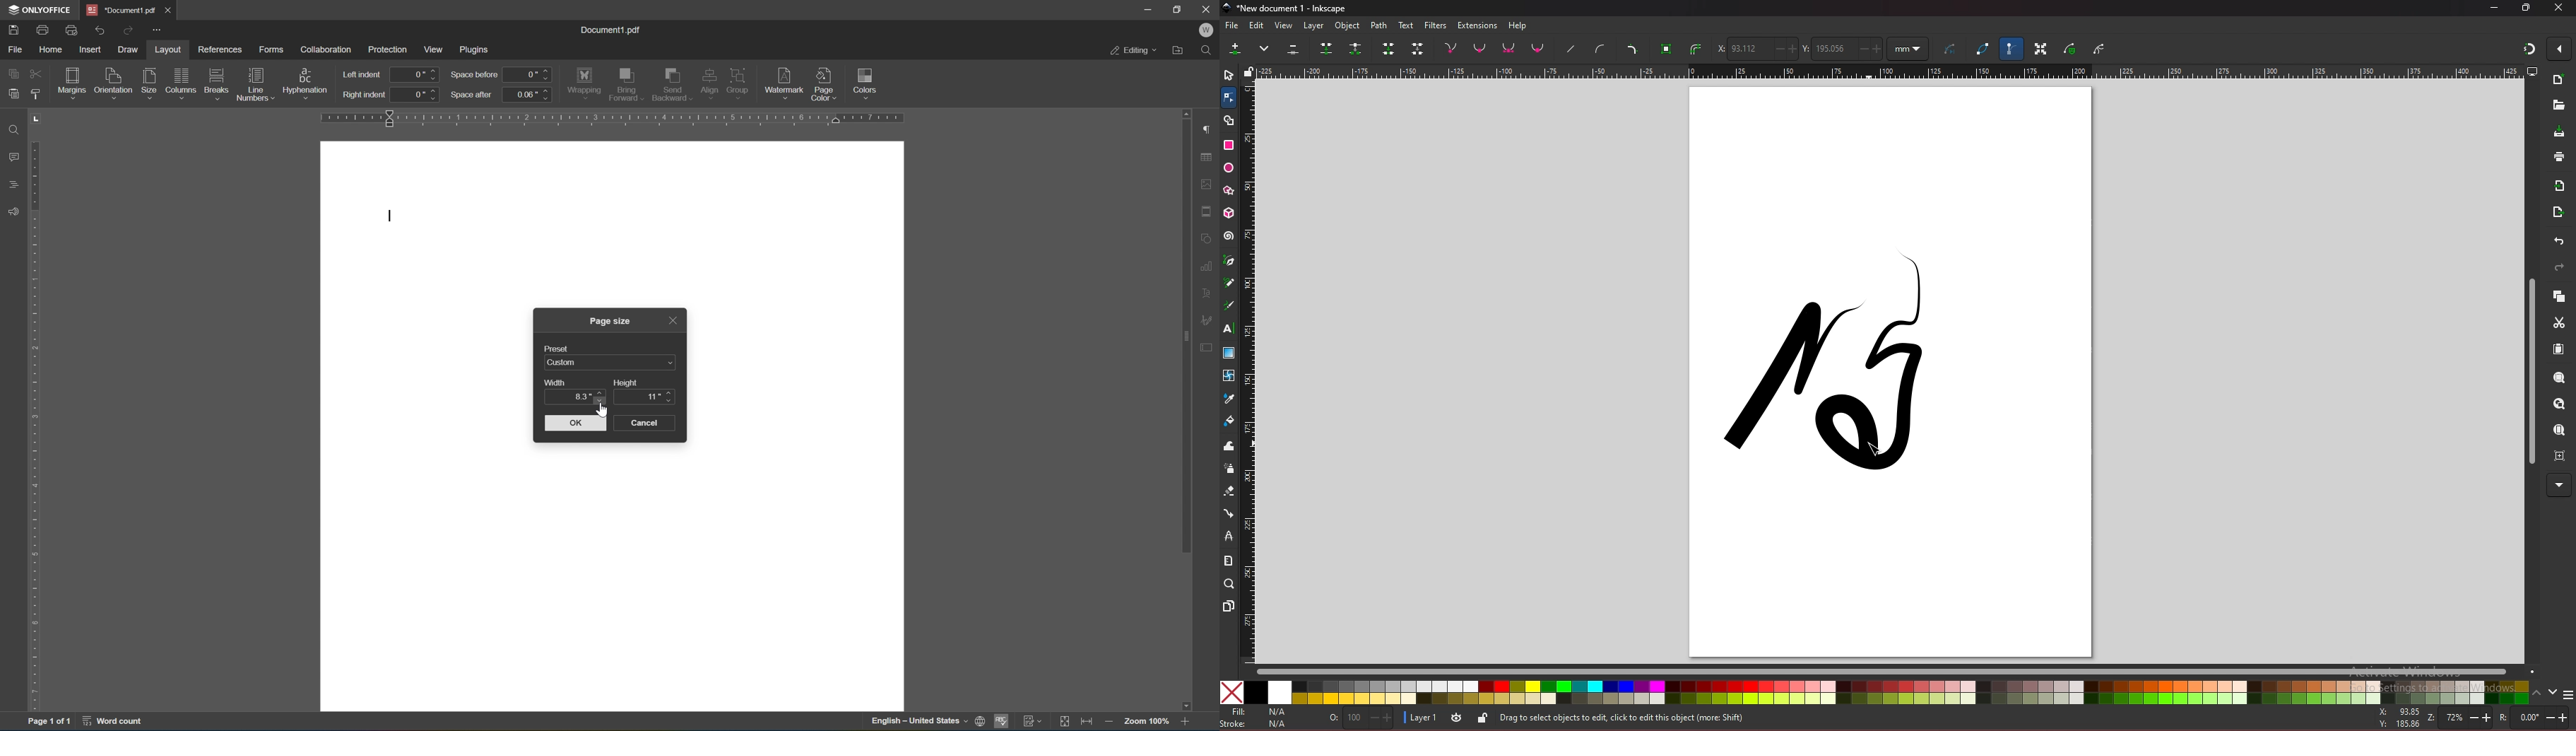  I want to click on delete selected node, so click(1294, 48).